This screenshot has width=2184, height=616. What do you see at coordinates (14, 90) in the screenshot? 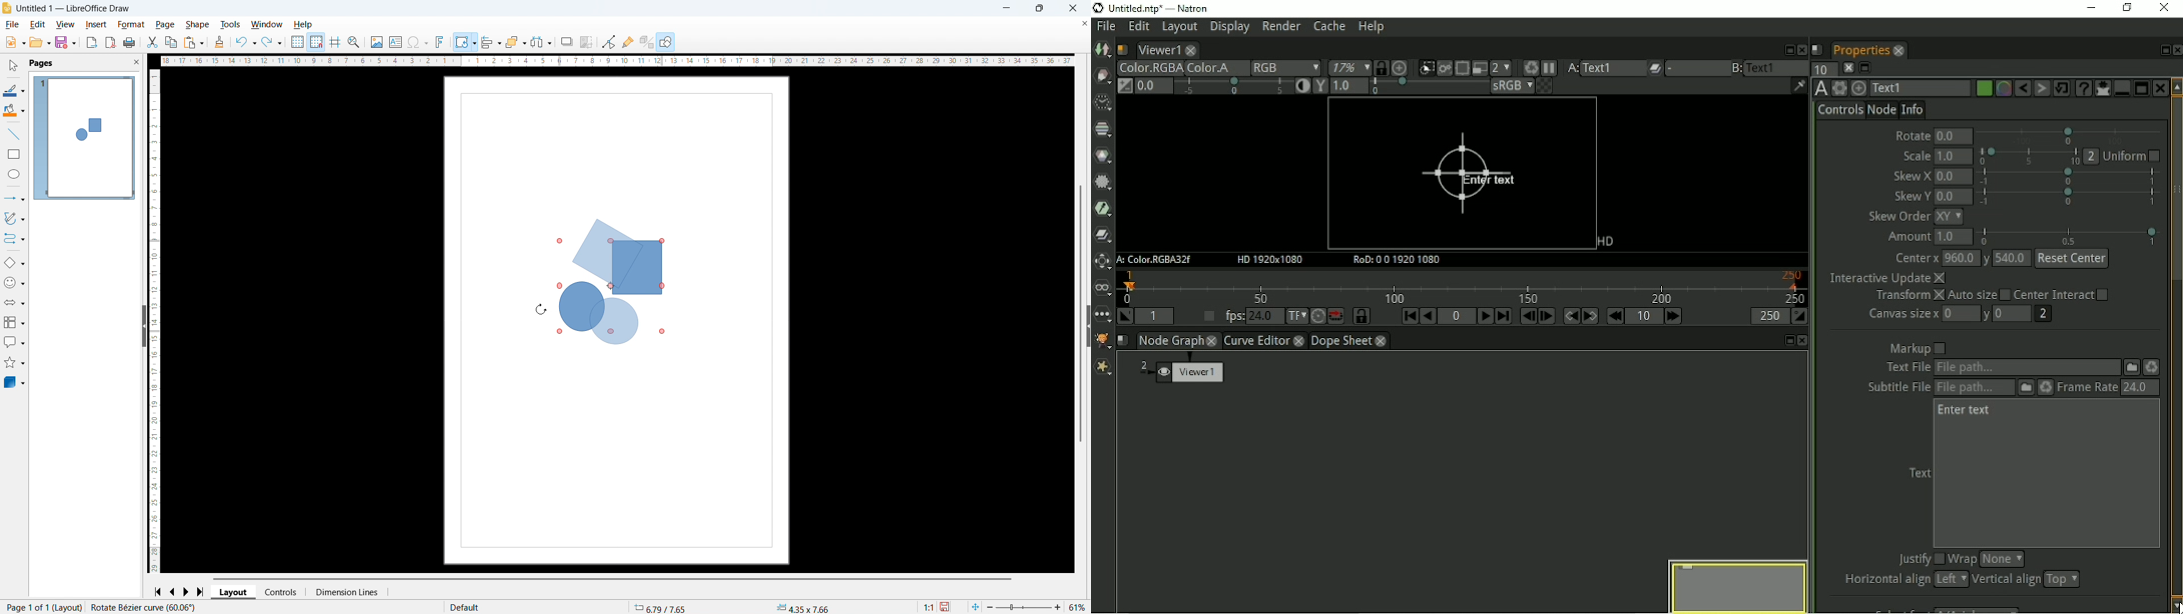
I see `Line colour ` at bounding box center [14, 90].